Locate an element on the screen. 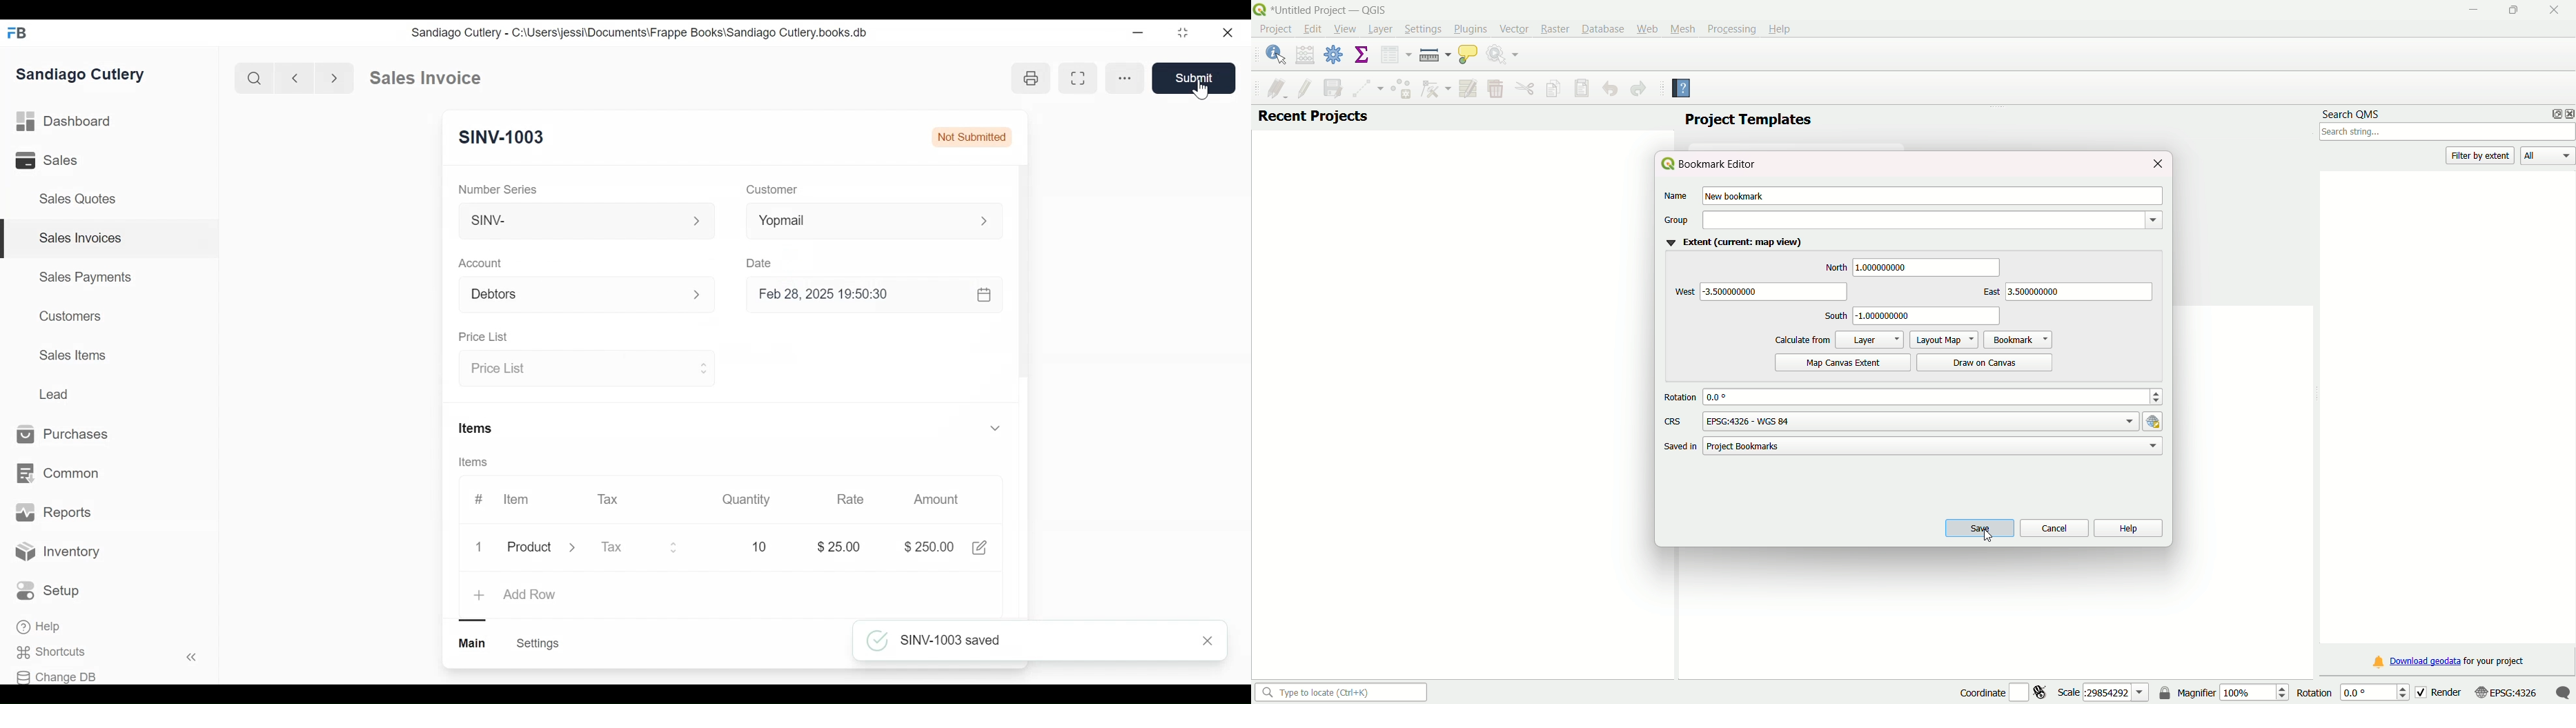 This screenshot has height=728, width=2576. print is located at coordinates (1034, 79).